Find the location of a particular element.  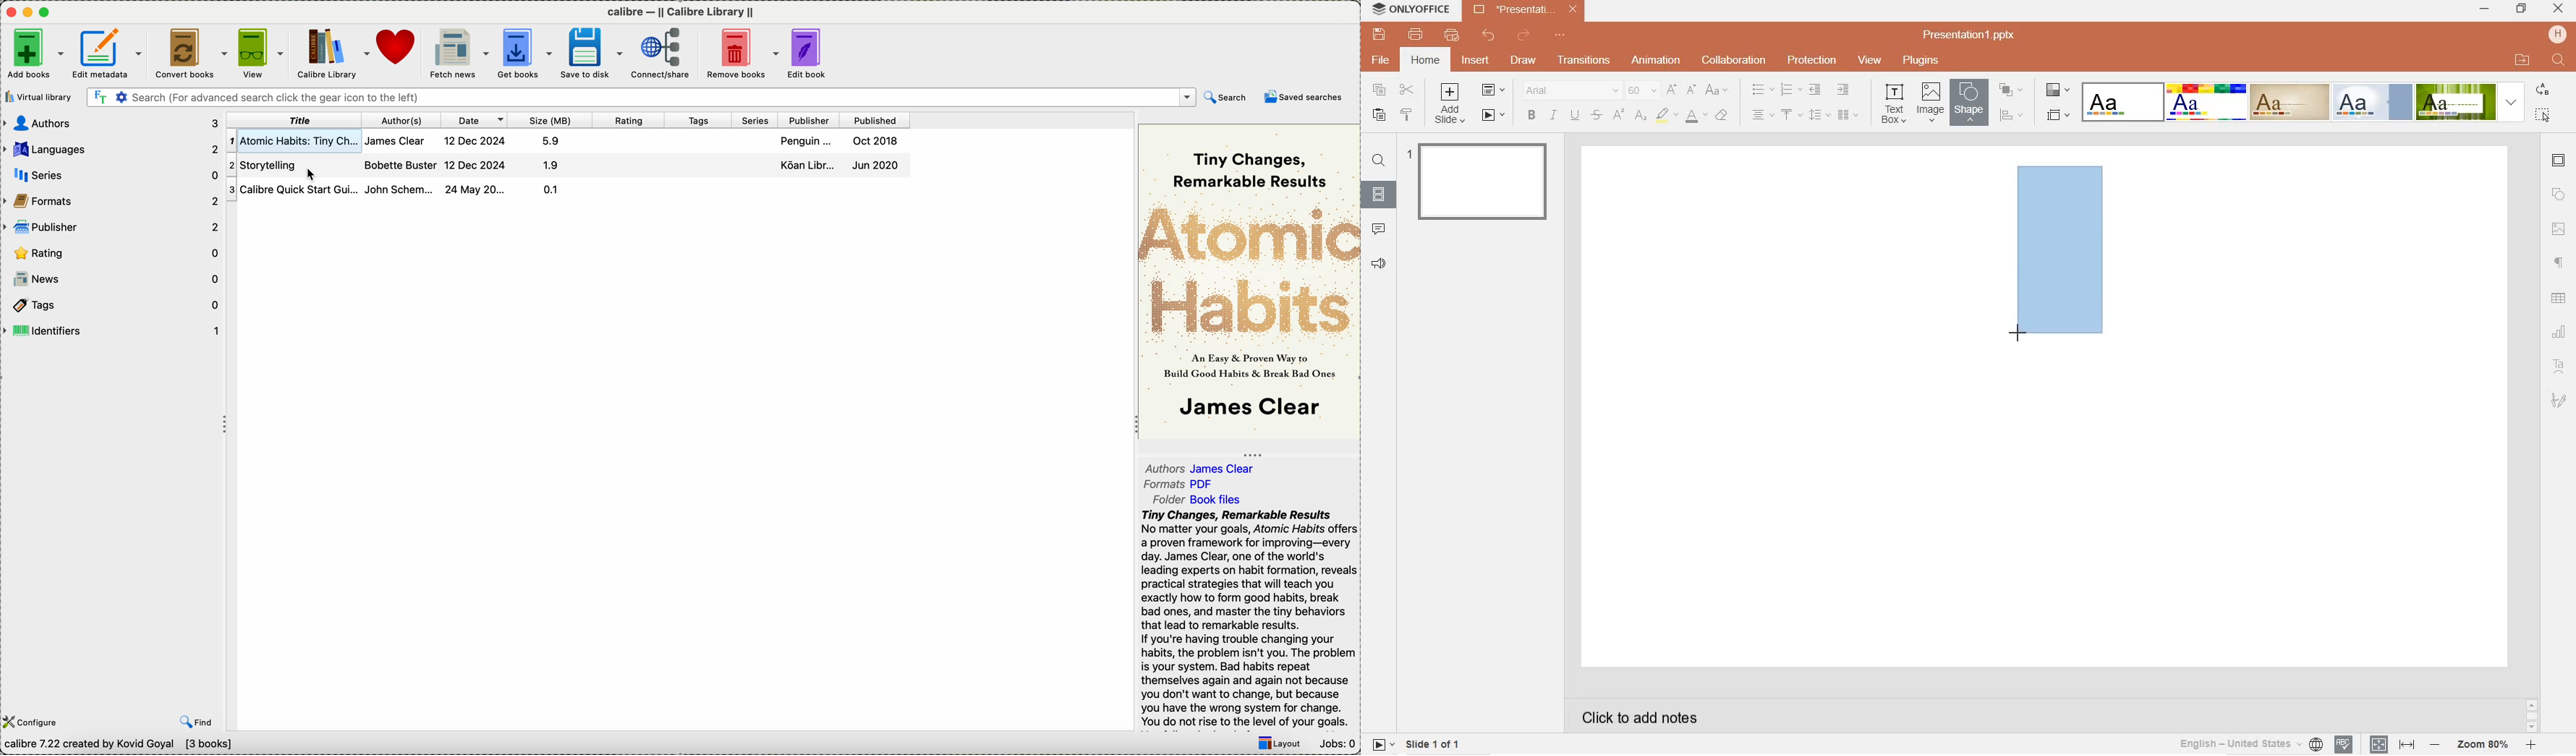

subscript is located at coordinates (1641, 116).